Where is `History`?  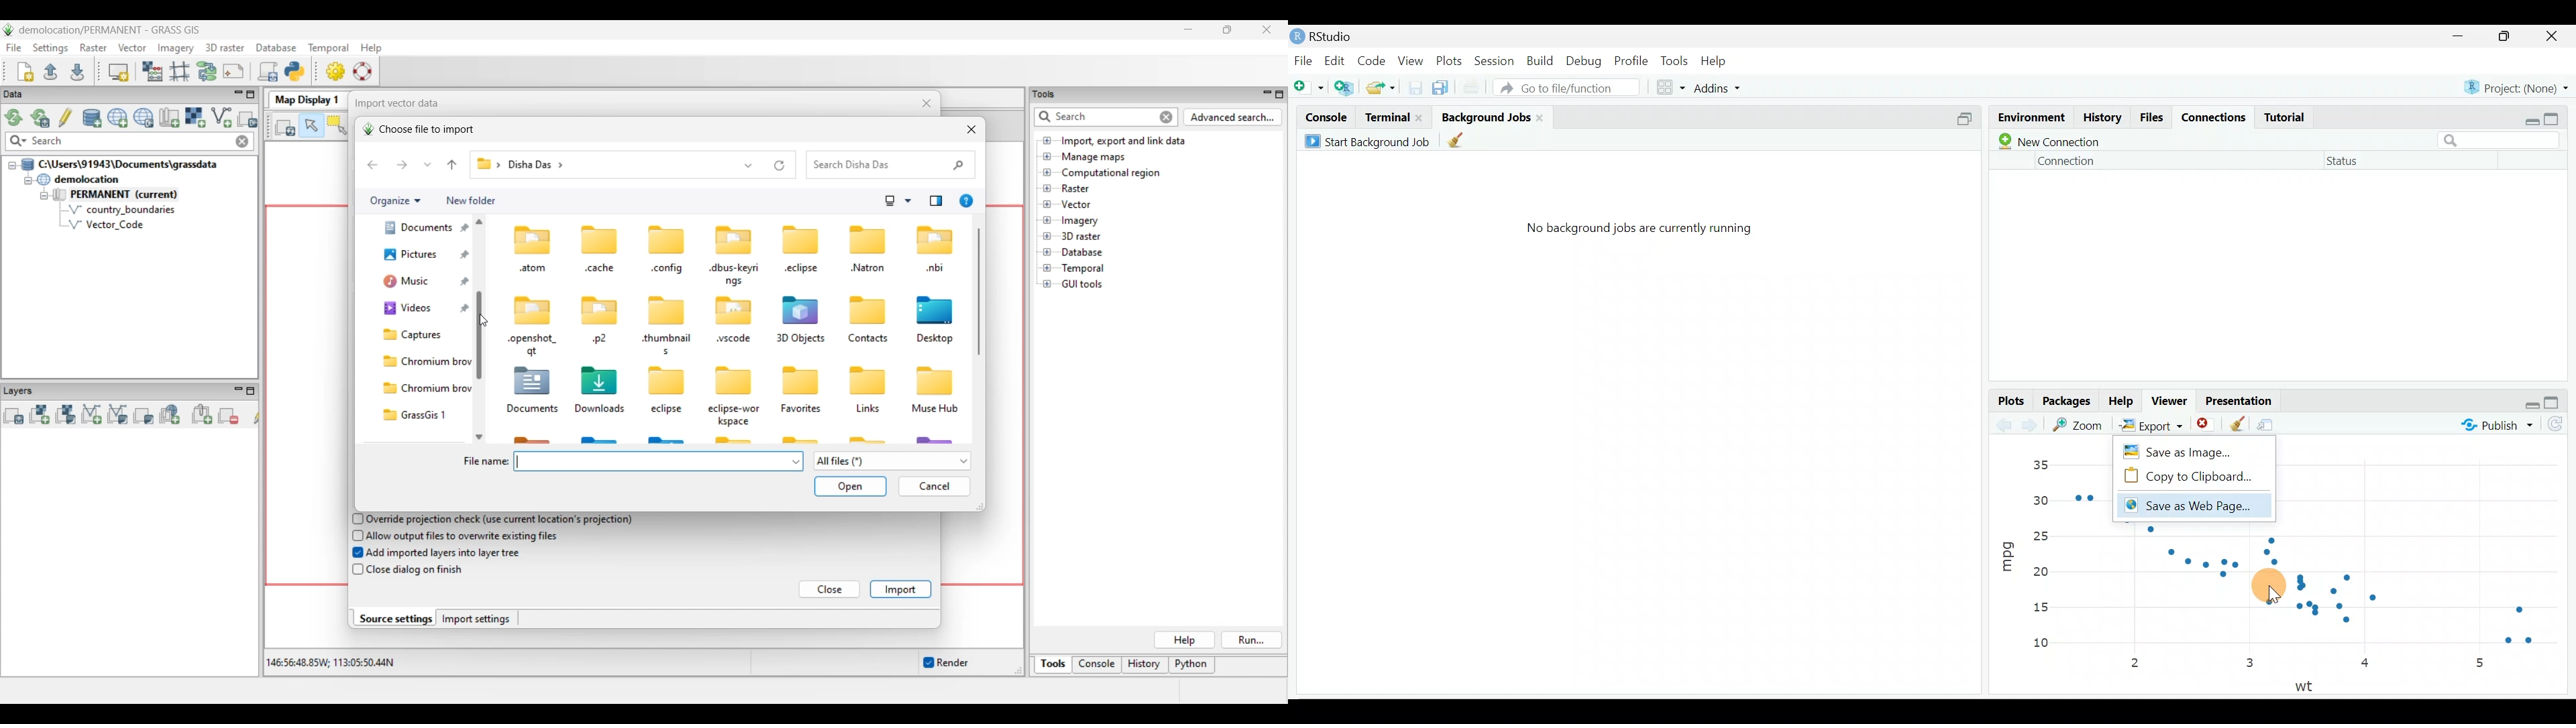
History is located at coordinates (2102, 119).